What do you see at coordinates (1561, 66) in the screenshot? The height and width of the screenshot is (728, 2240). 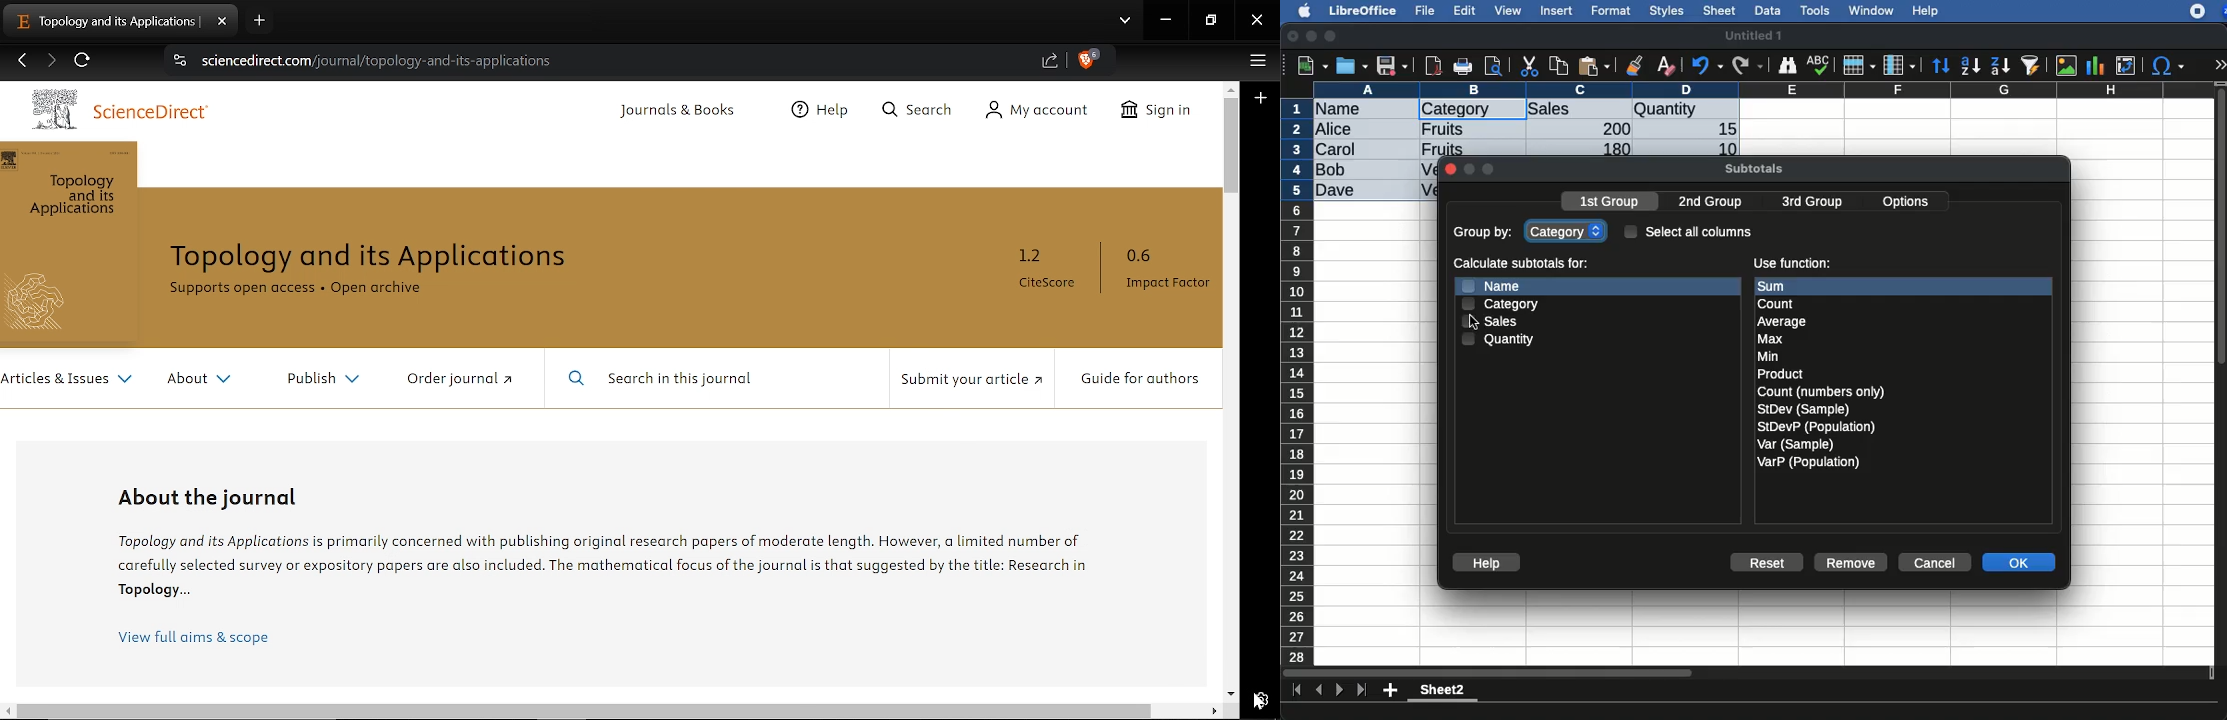 I see `copy` at bounding box center [1561, 66].